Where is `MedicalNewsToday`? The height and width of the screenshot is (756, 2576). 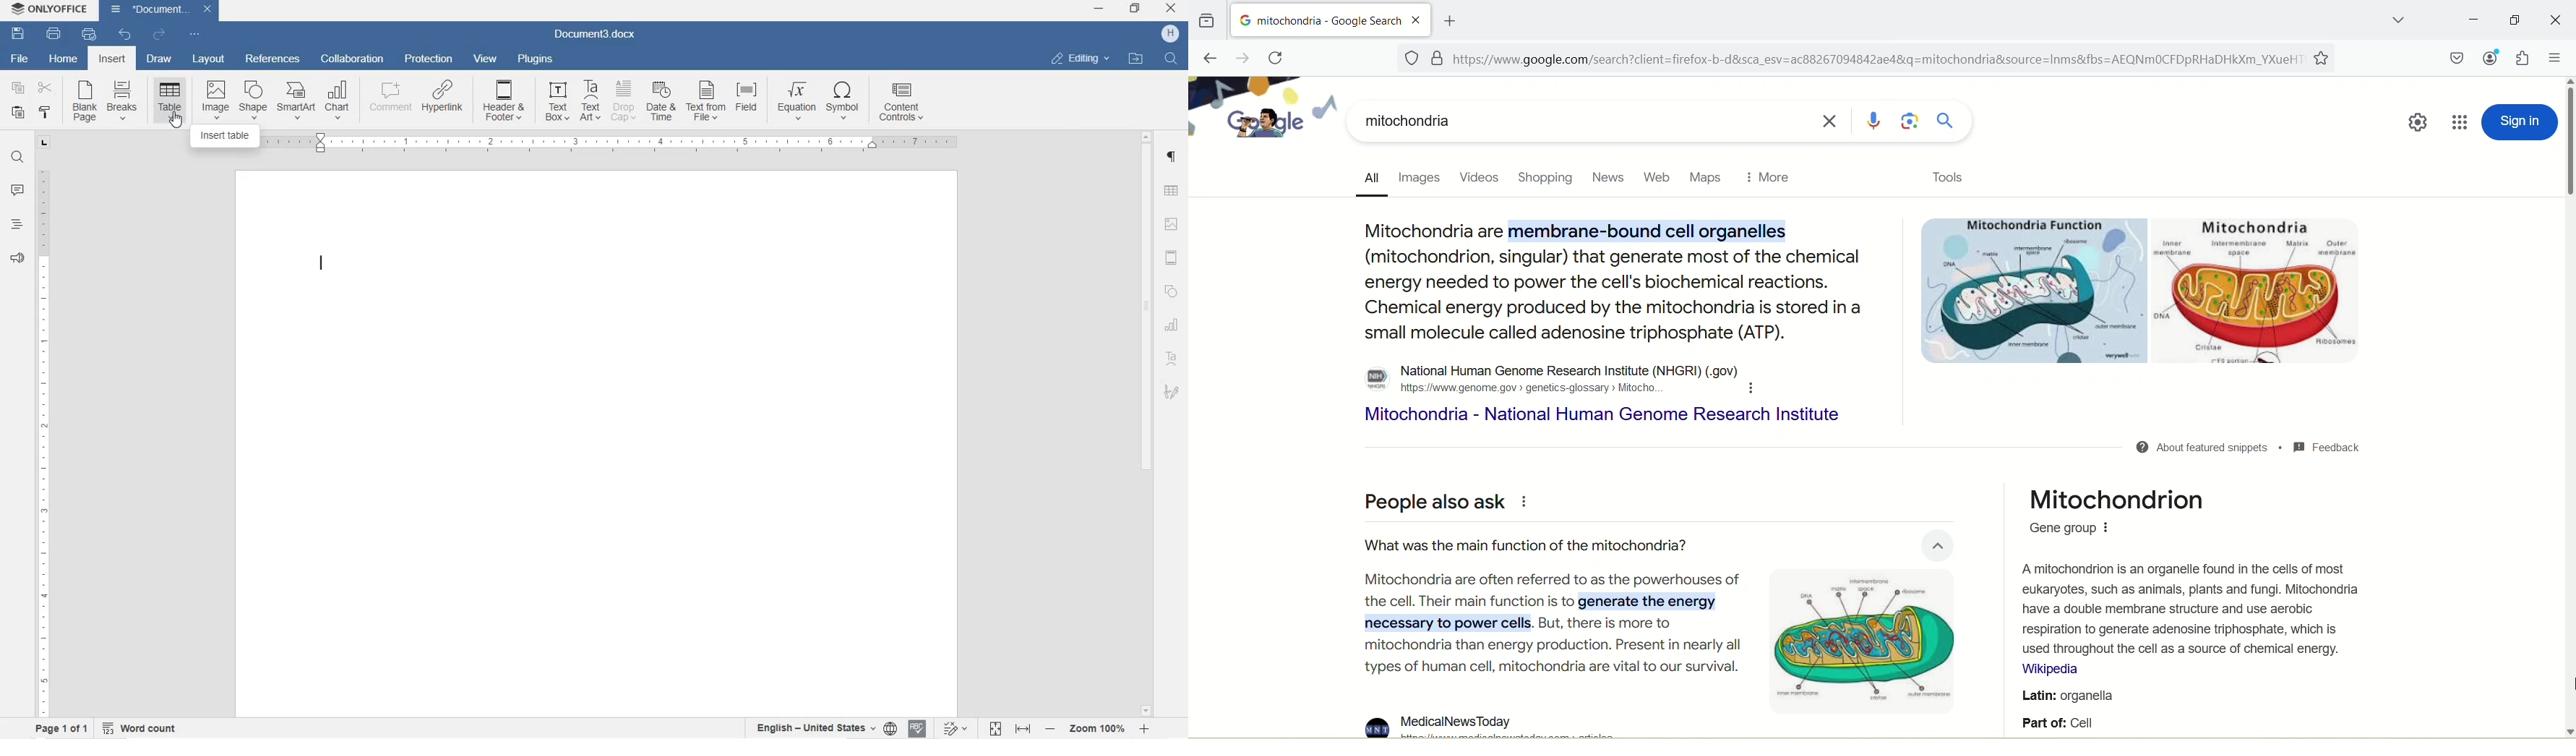
MedicalNewsToday is located at coordinates (1456, 719).